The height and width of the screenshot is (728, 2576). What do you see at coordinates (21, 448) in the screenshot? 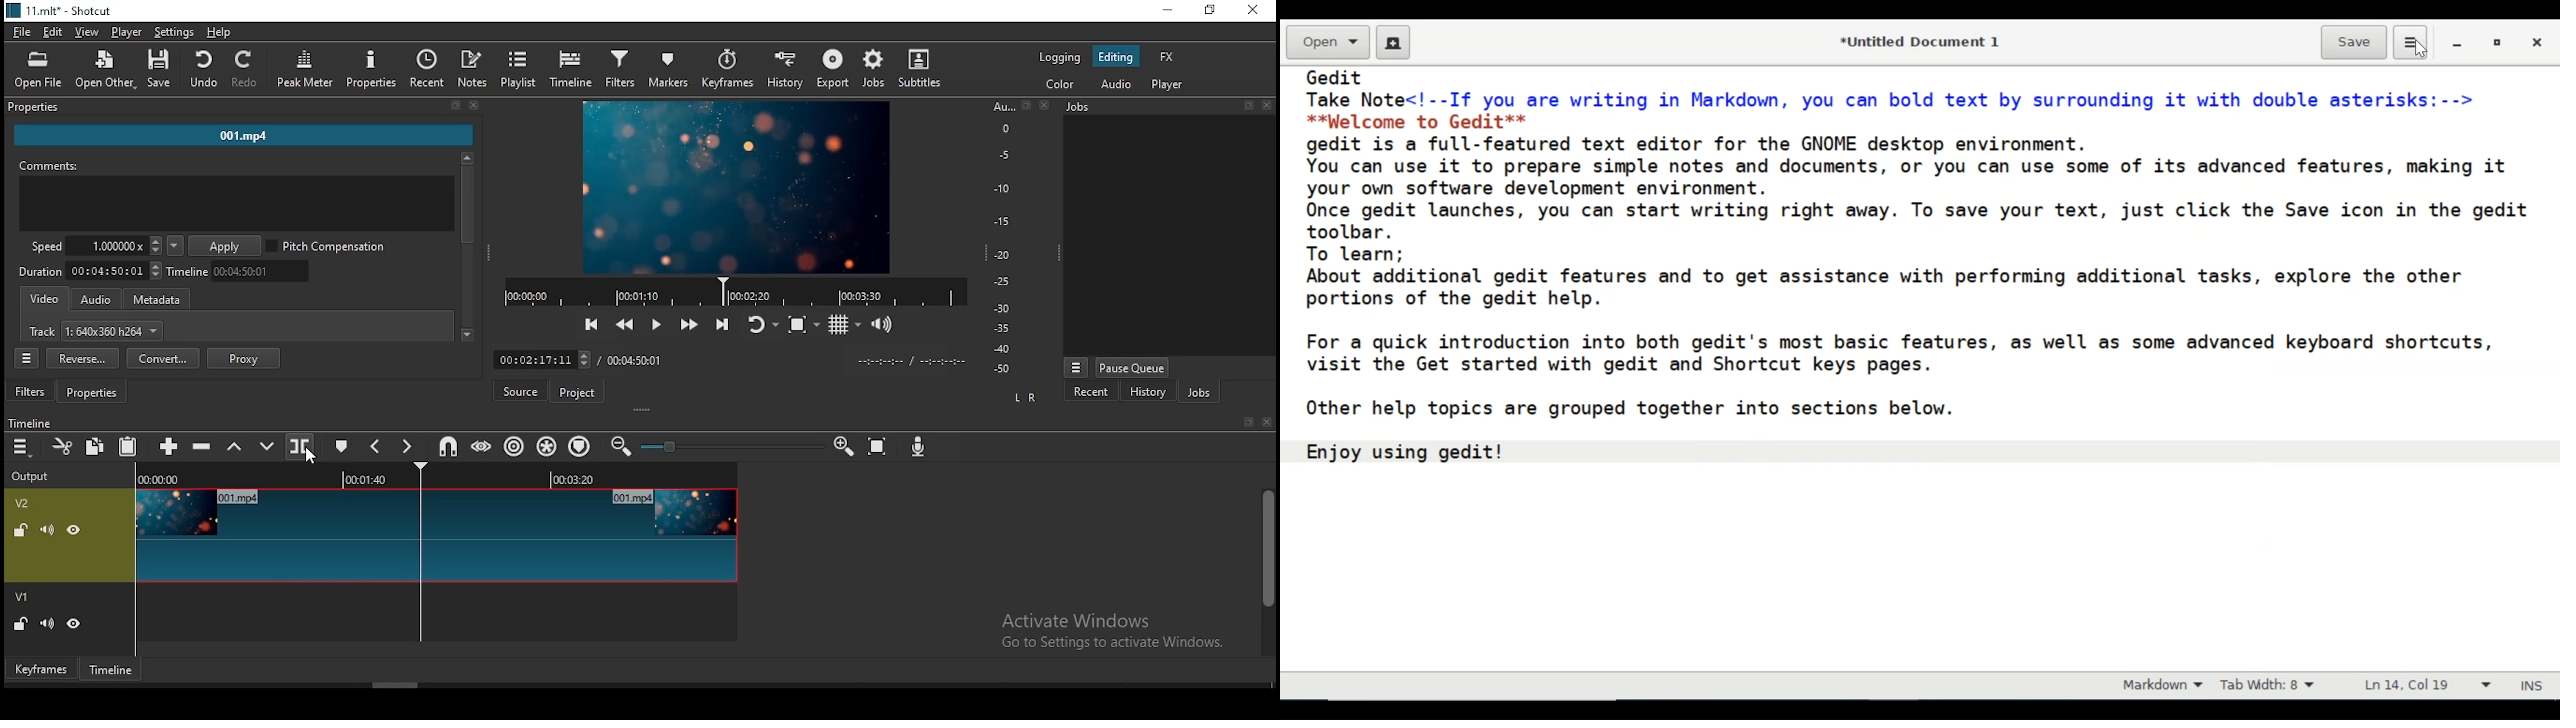
I see `timeline menu` at bounding box center [21, 448].